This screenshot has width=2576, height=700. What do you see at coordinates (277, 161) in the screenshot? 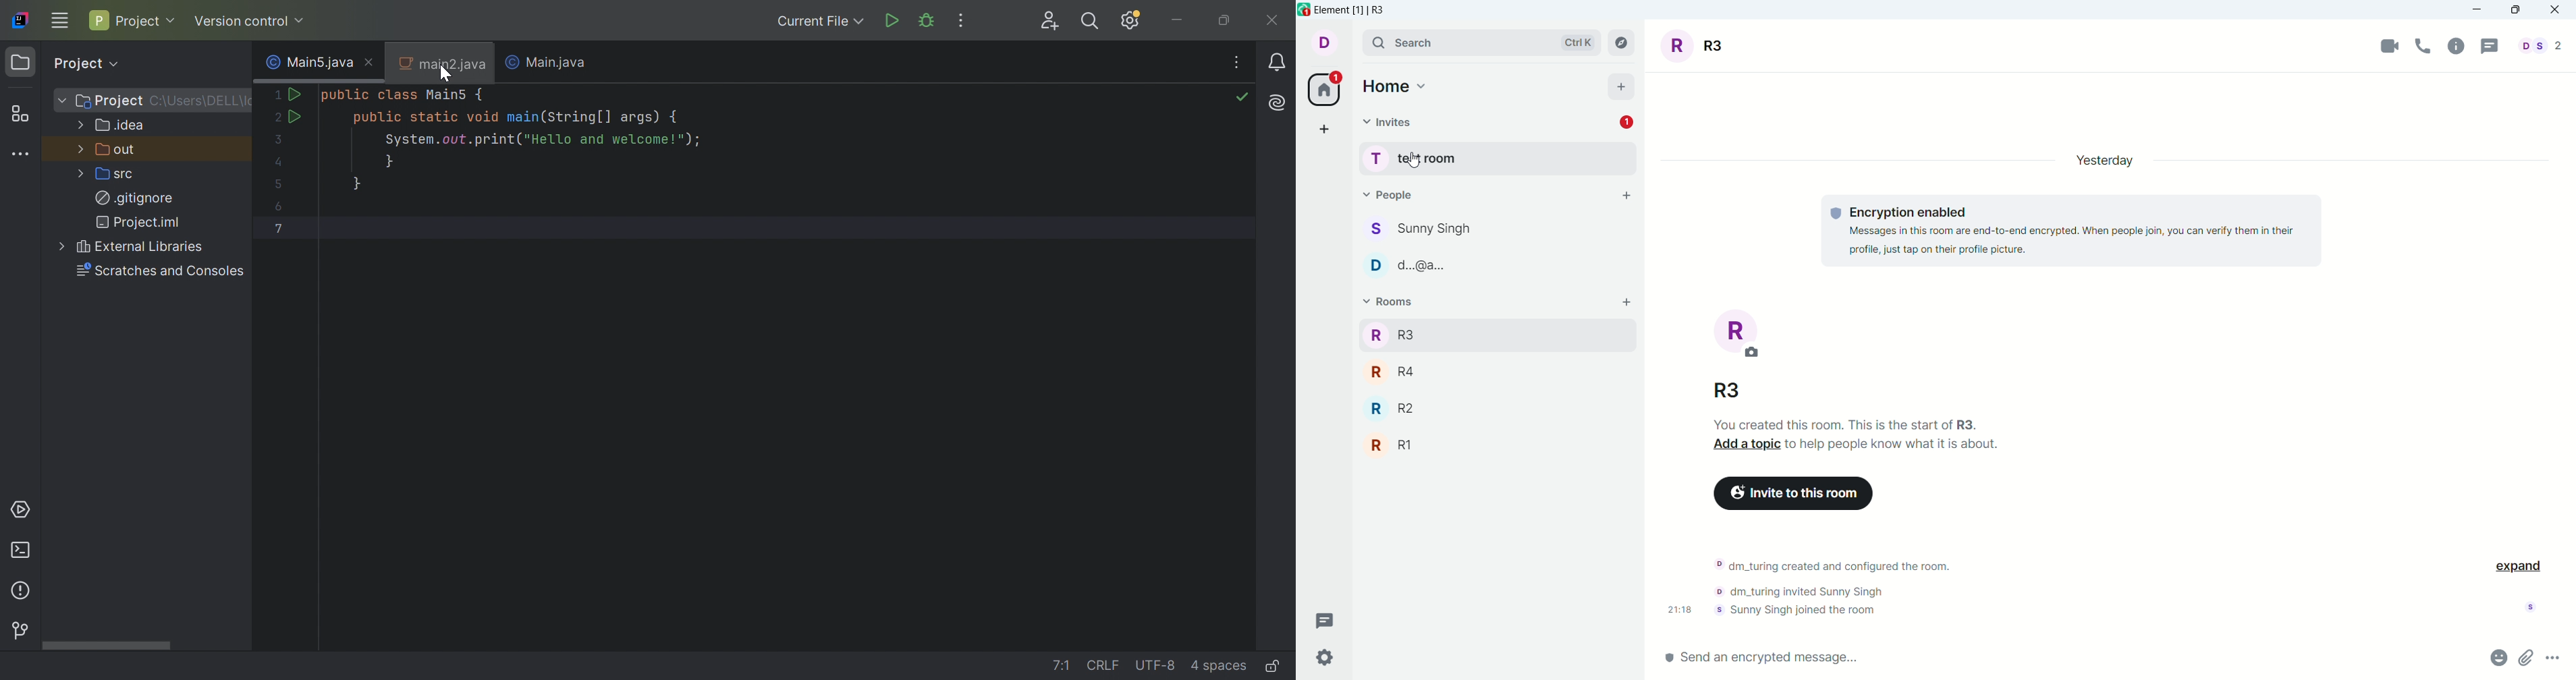
I see `4` at bounding box center [277, 161].